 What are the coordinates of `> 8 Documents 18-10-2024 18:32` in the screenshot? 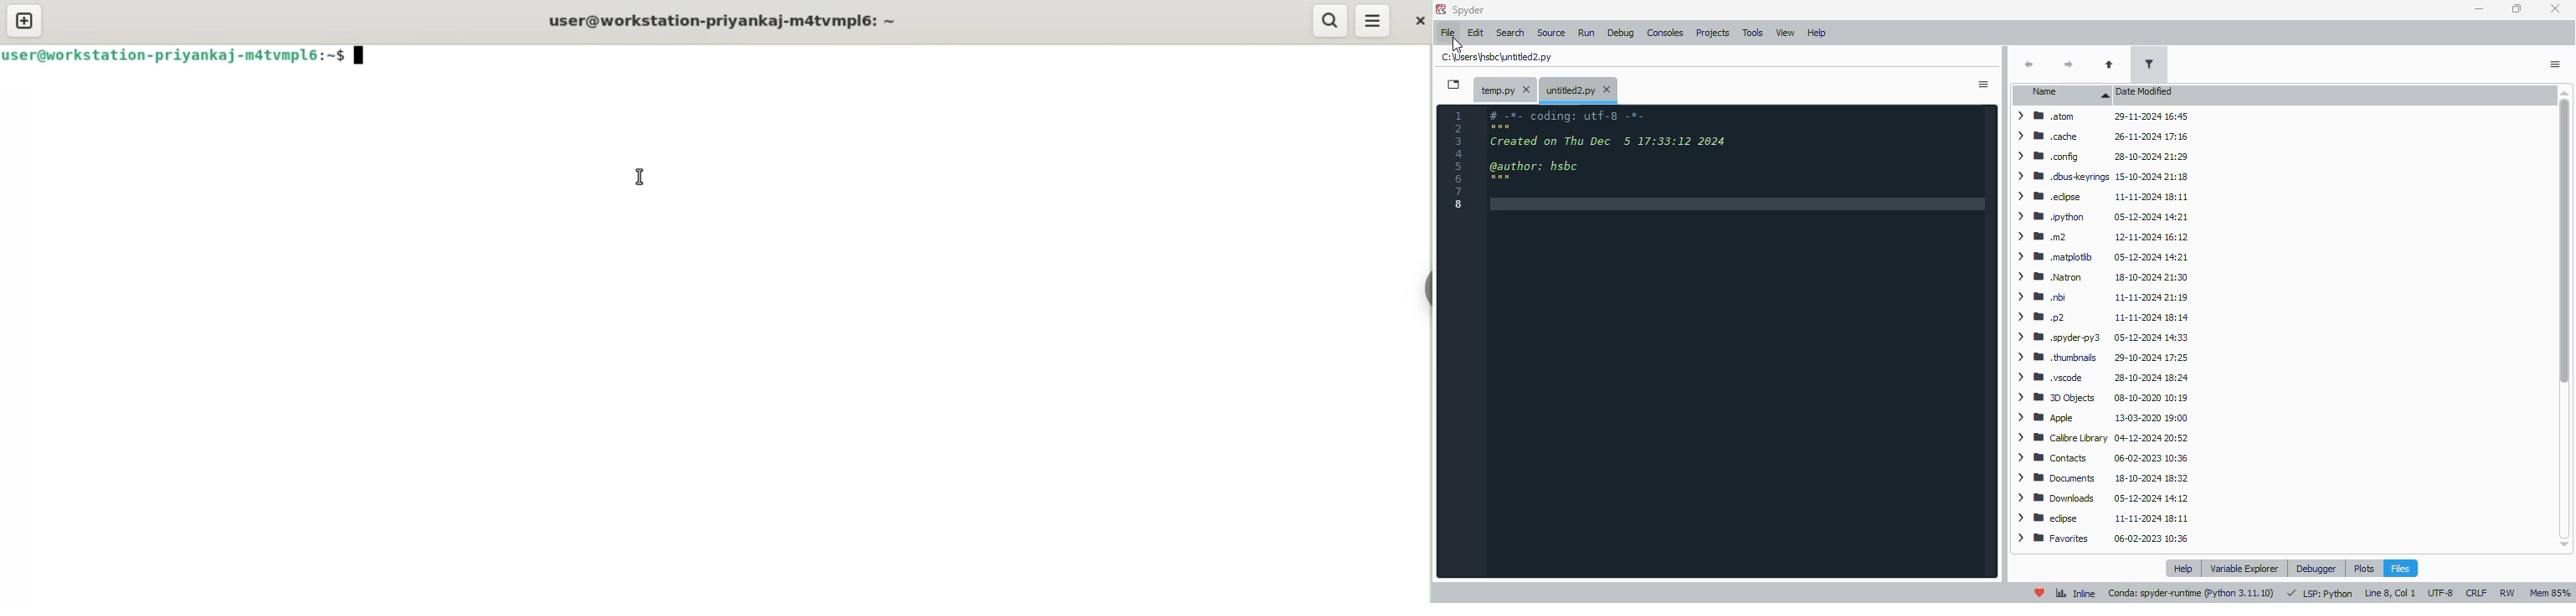 It's located at (2100, 478).